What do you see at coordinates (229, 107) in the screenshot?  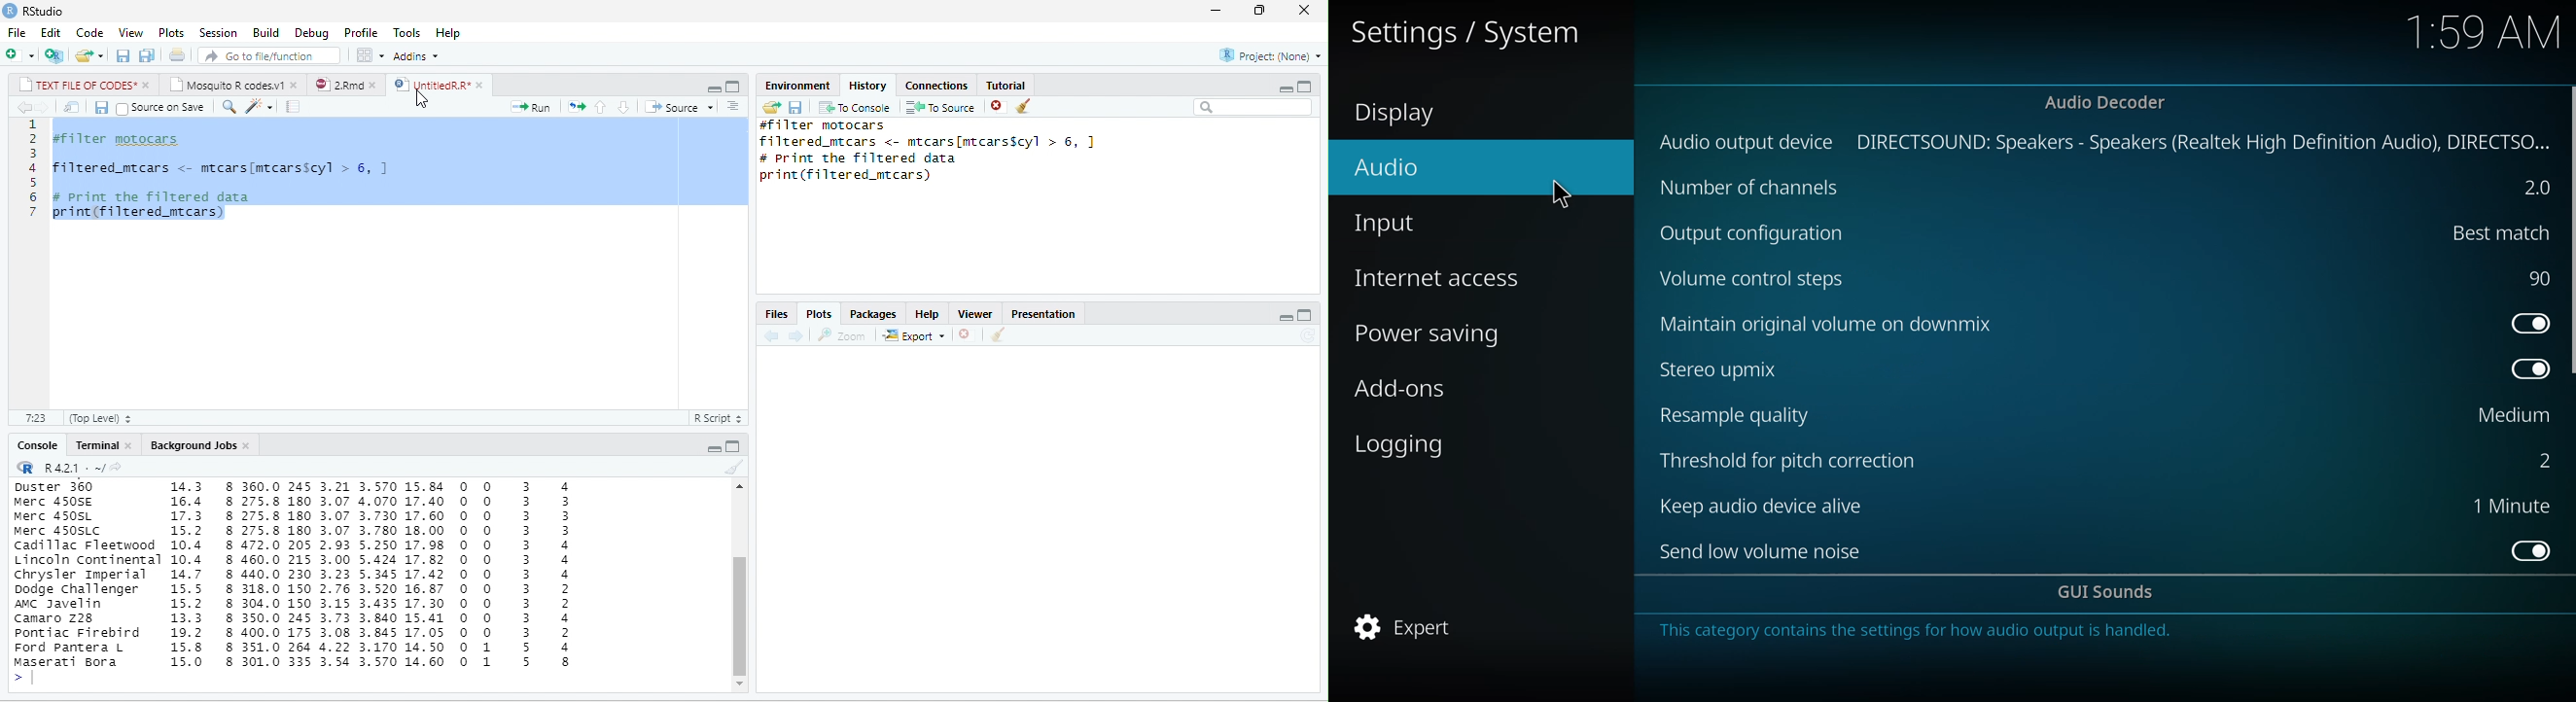 I see `search` at bounding box center [229, 107].